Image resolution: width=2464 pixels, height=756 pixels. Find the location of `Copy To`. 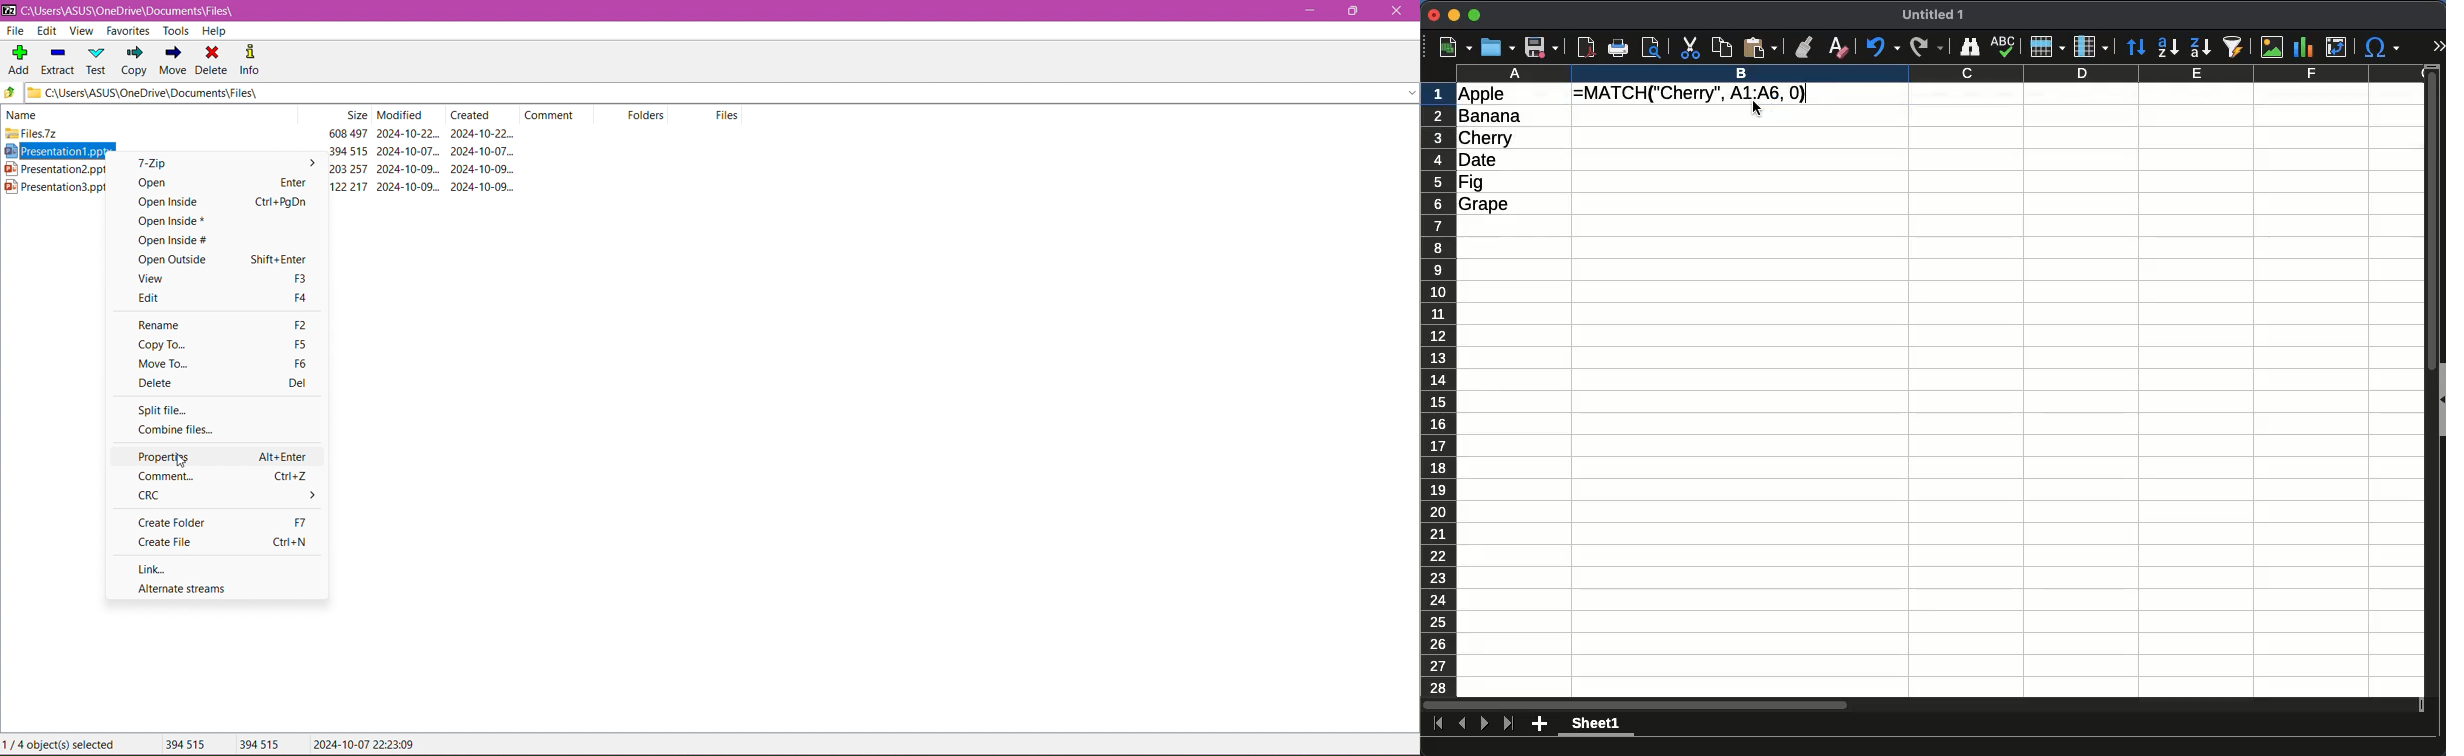

Copy To is located at coordinates (223, 344).